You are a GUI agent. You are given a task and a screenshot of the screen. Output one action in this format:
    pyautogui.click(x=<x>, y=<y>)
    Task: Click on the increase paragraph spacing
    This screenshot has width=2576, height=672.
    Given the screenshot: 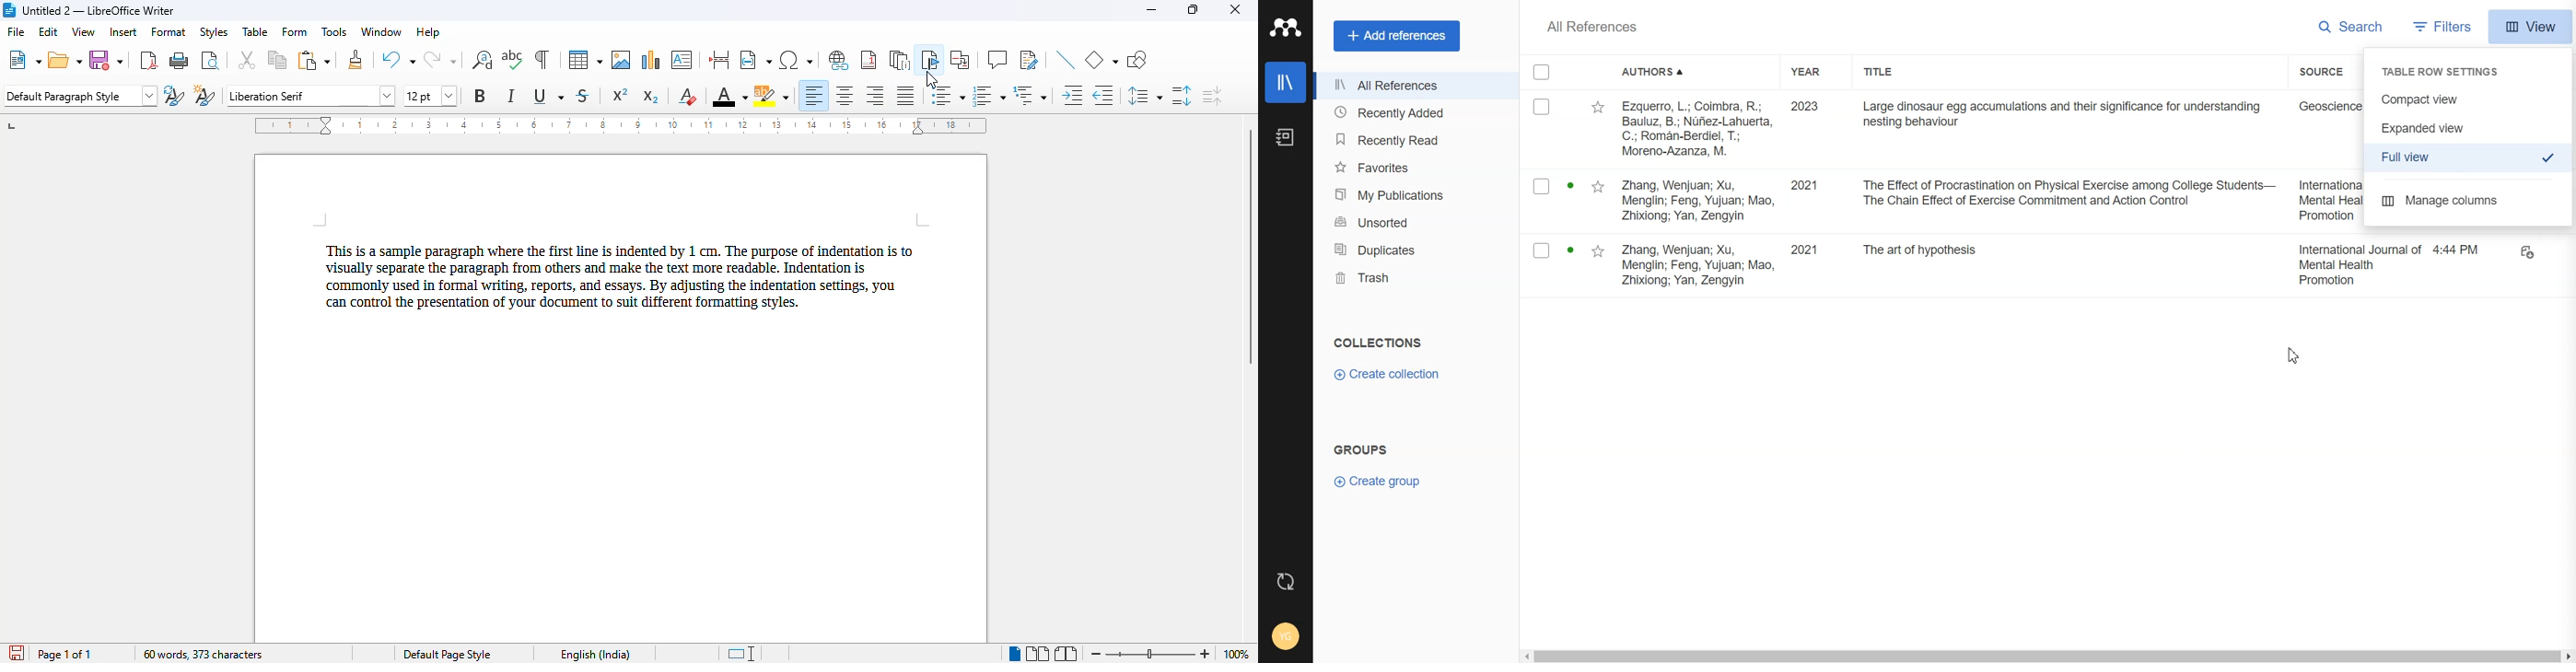 What is the action you would take?
    pyautogui.click(x=1182, y=96)
    